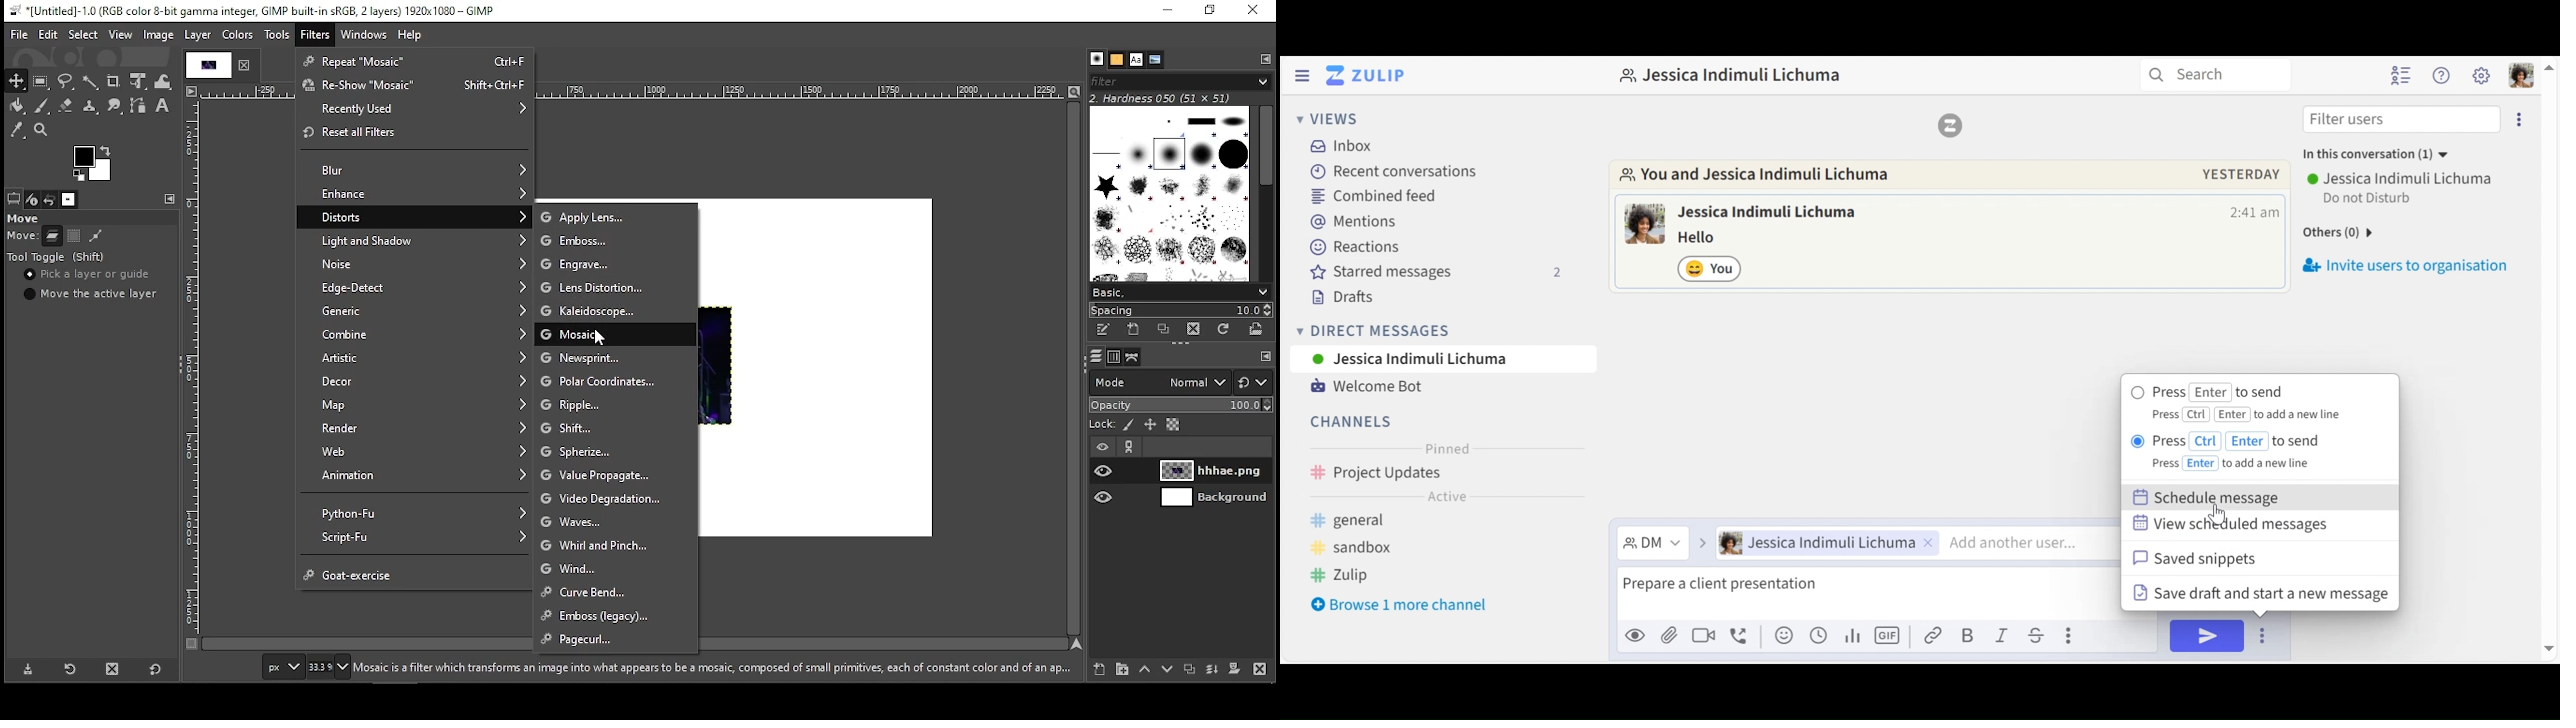 This screenshot has height=728, width=2576. I want to click on To open Tab Menue, so click(1265, 59).